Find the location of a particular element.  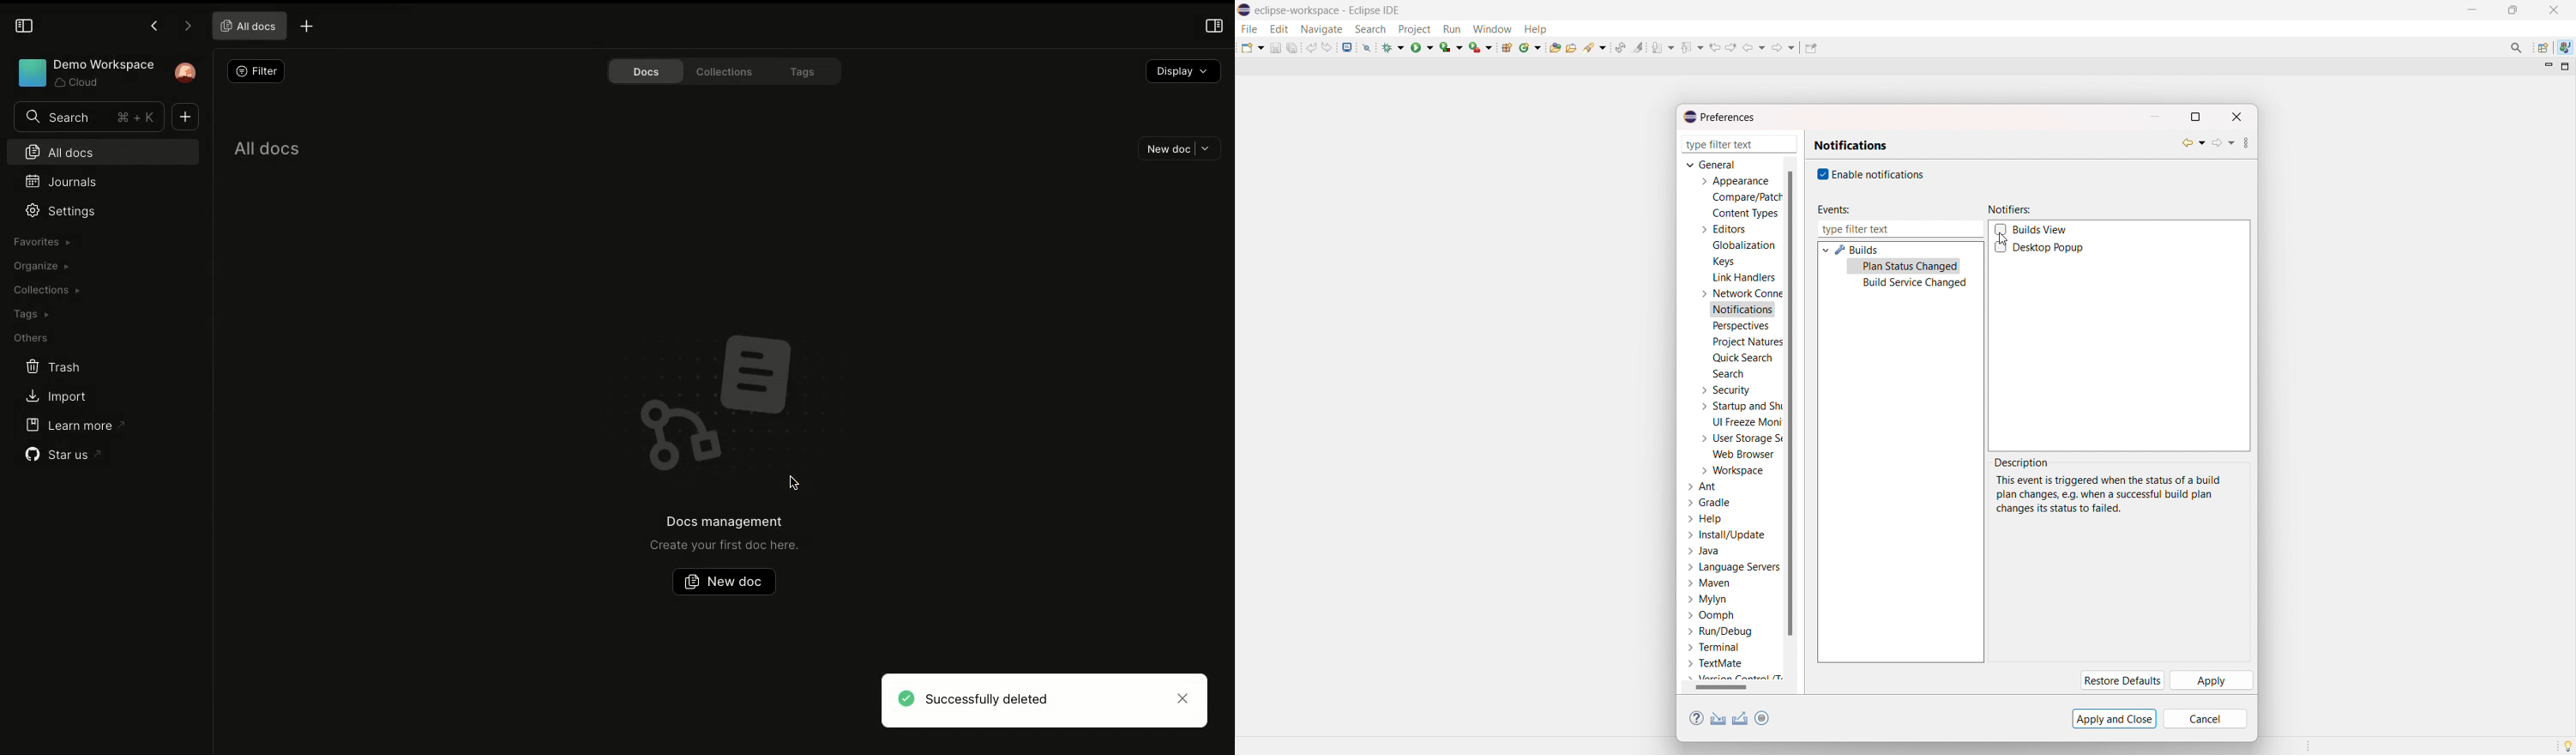

close dialogbox is located at coordinates (2236, 117).